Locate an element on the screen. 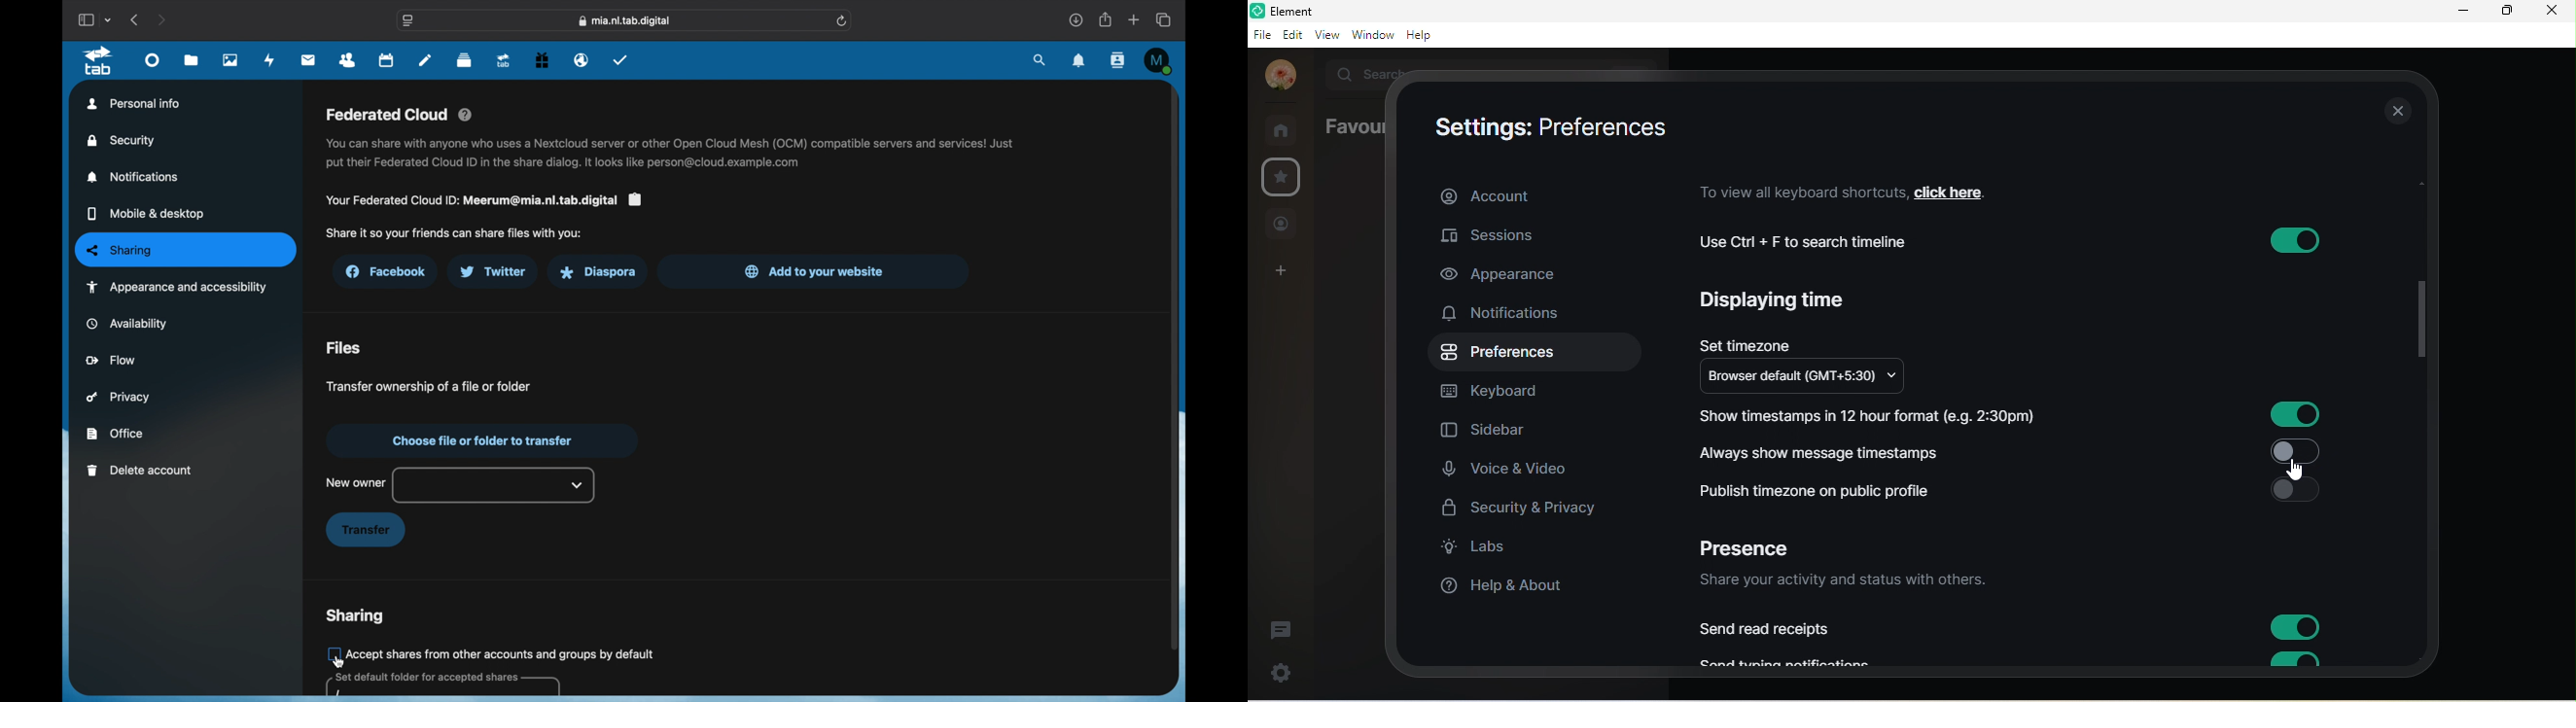 Image resolution: width=2576 pixels, height=728 pixels. button is located at coordinates (2291, 660).